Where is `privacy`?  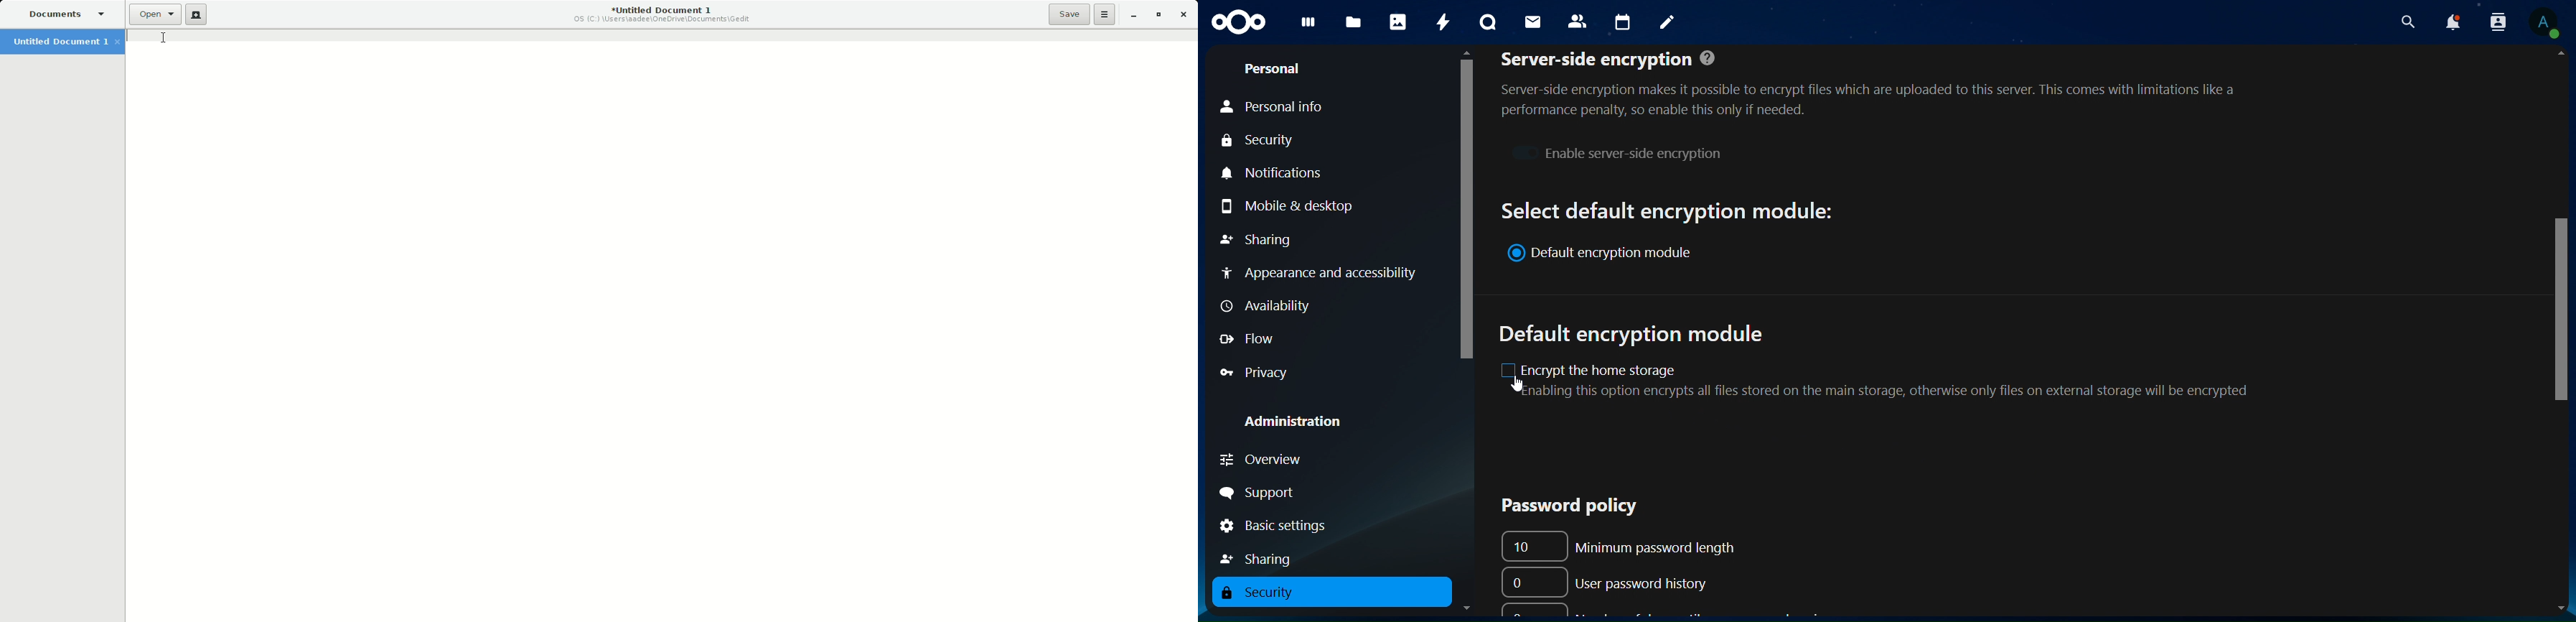
privacy is located at coordinates (1255, 374).